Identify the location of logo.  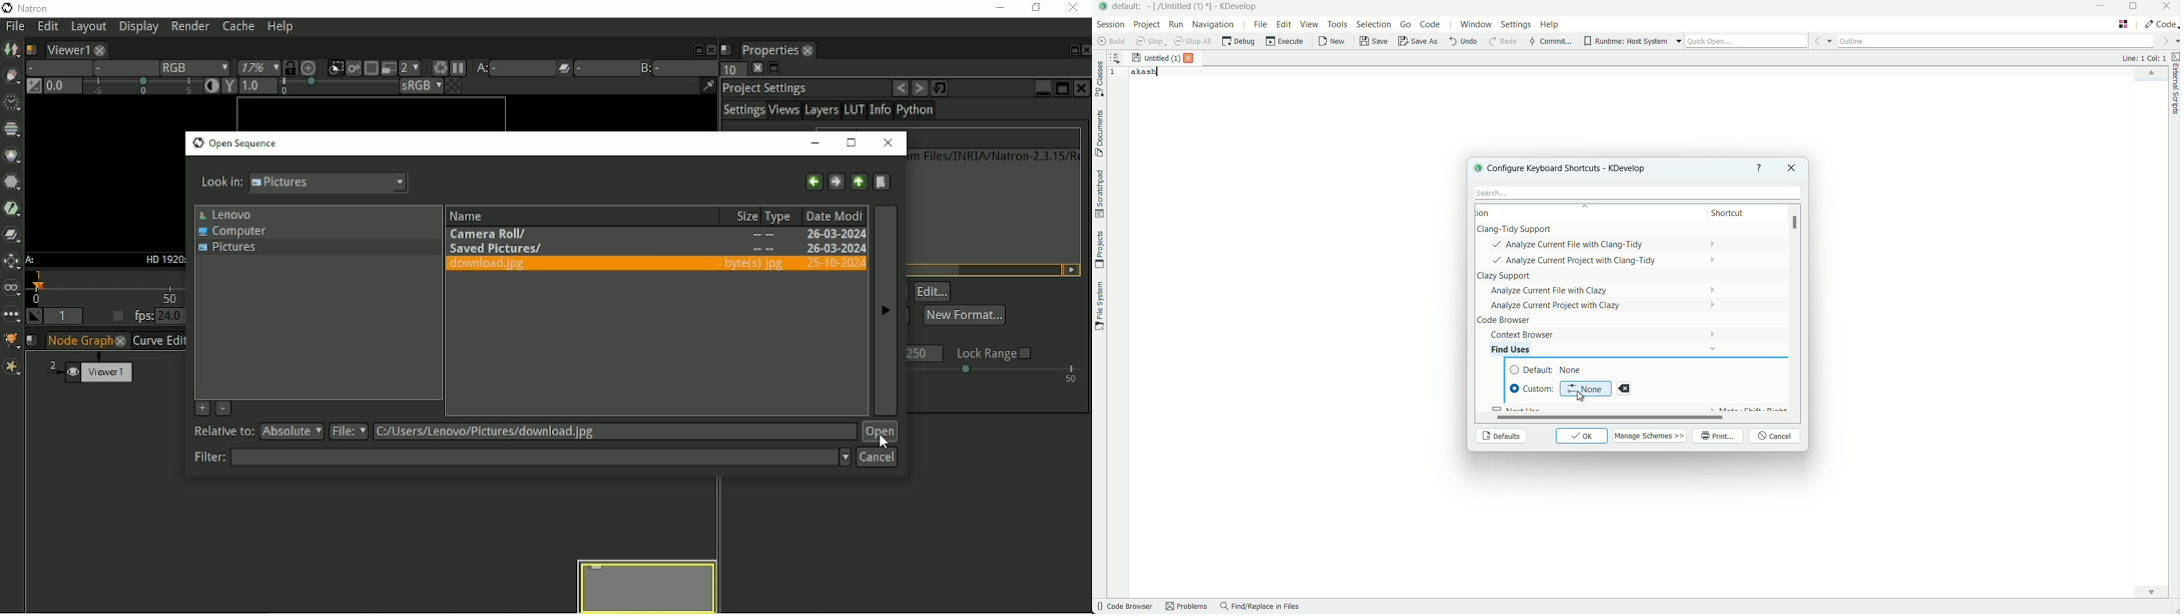
(1476, 167).